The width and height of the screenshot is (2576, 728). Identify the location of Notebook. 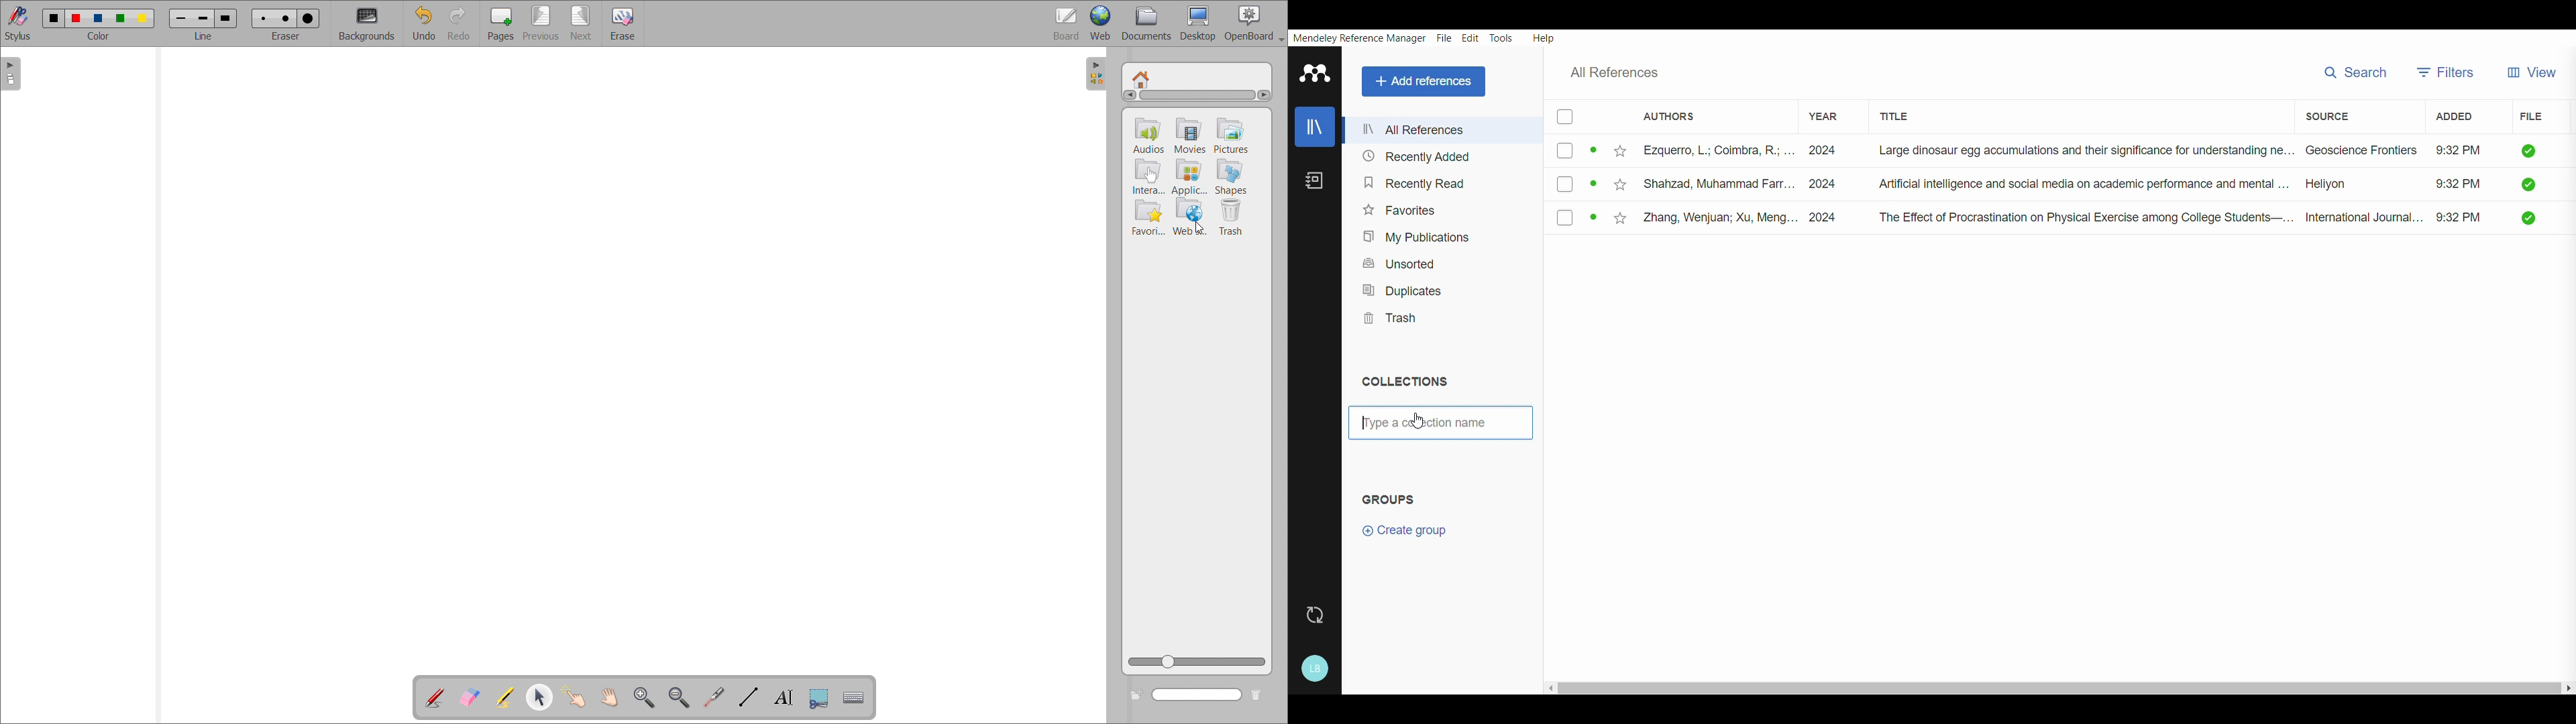
(1316, 182).